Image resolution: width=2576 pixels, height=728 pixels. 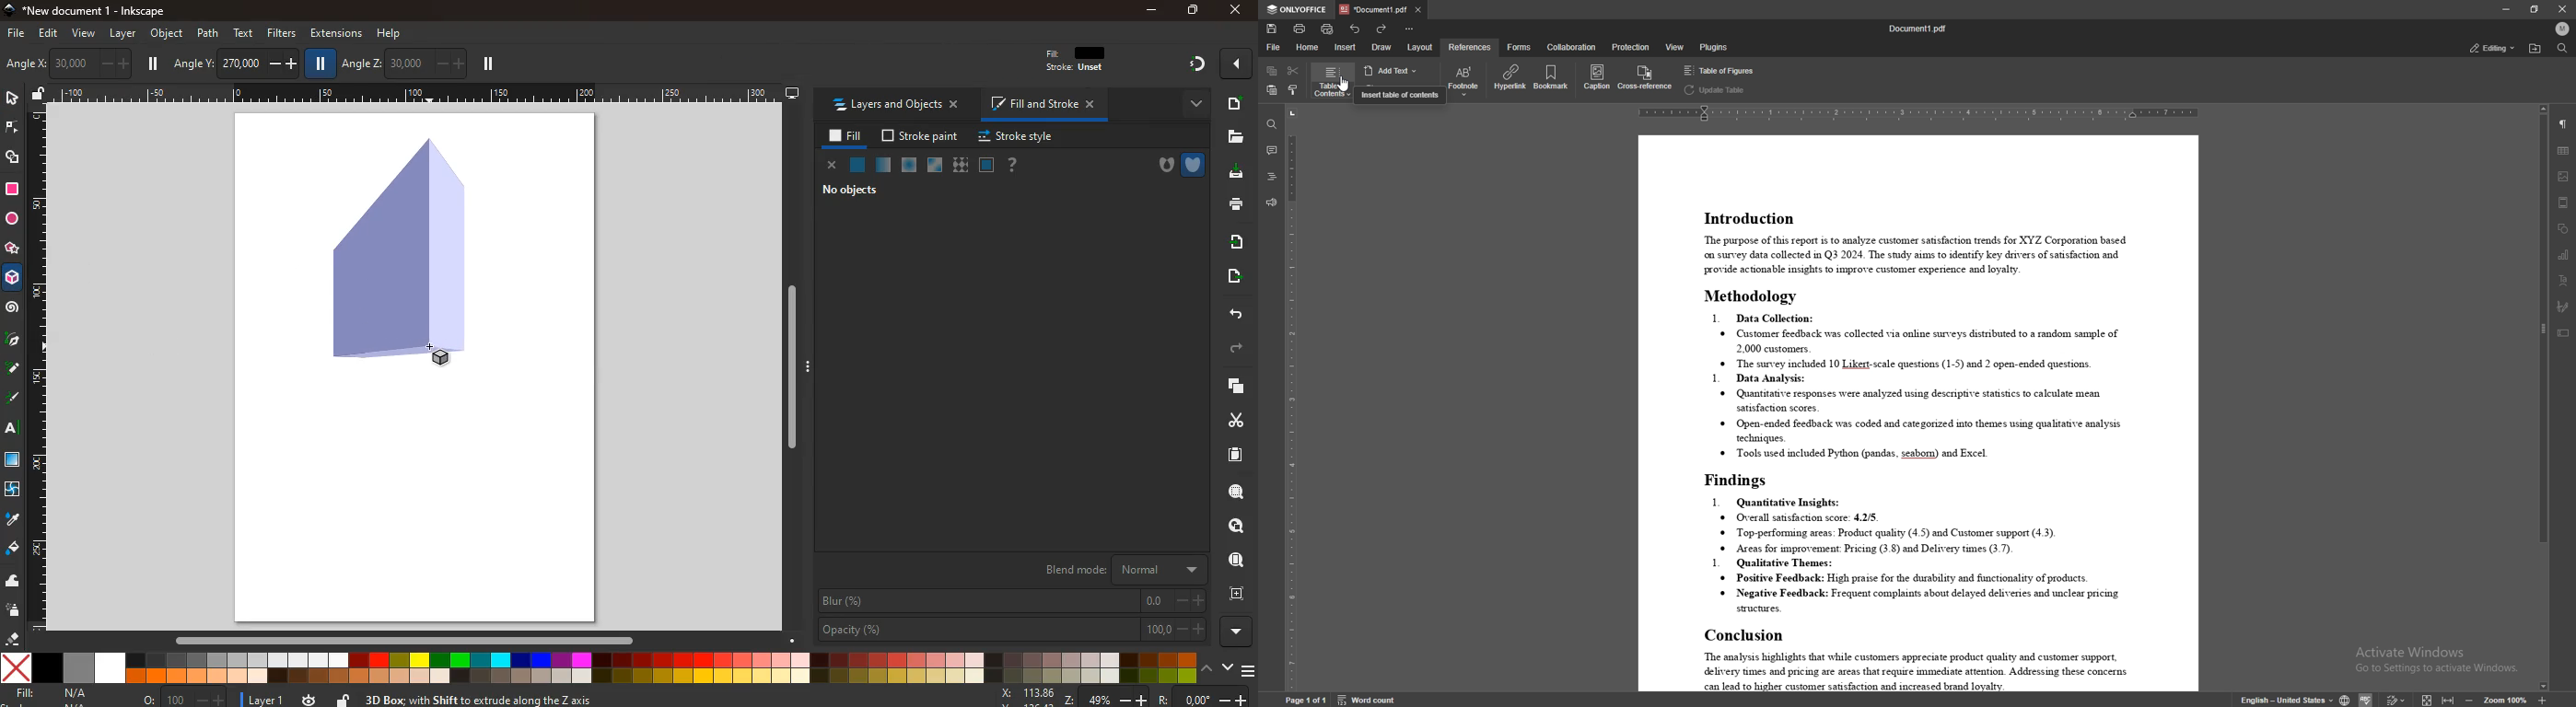 I want to click on find, so click(x=1237, y=526).